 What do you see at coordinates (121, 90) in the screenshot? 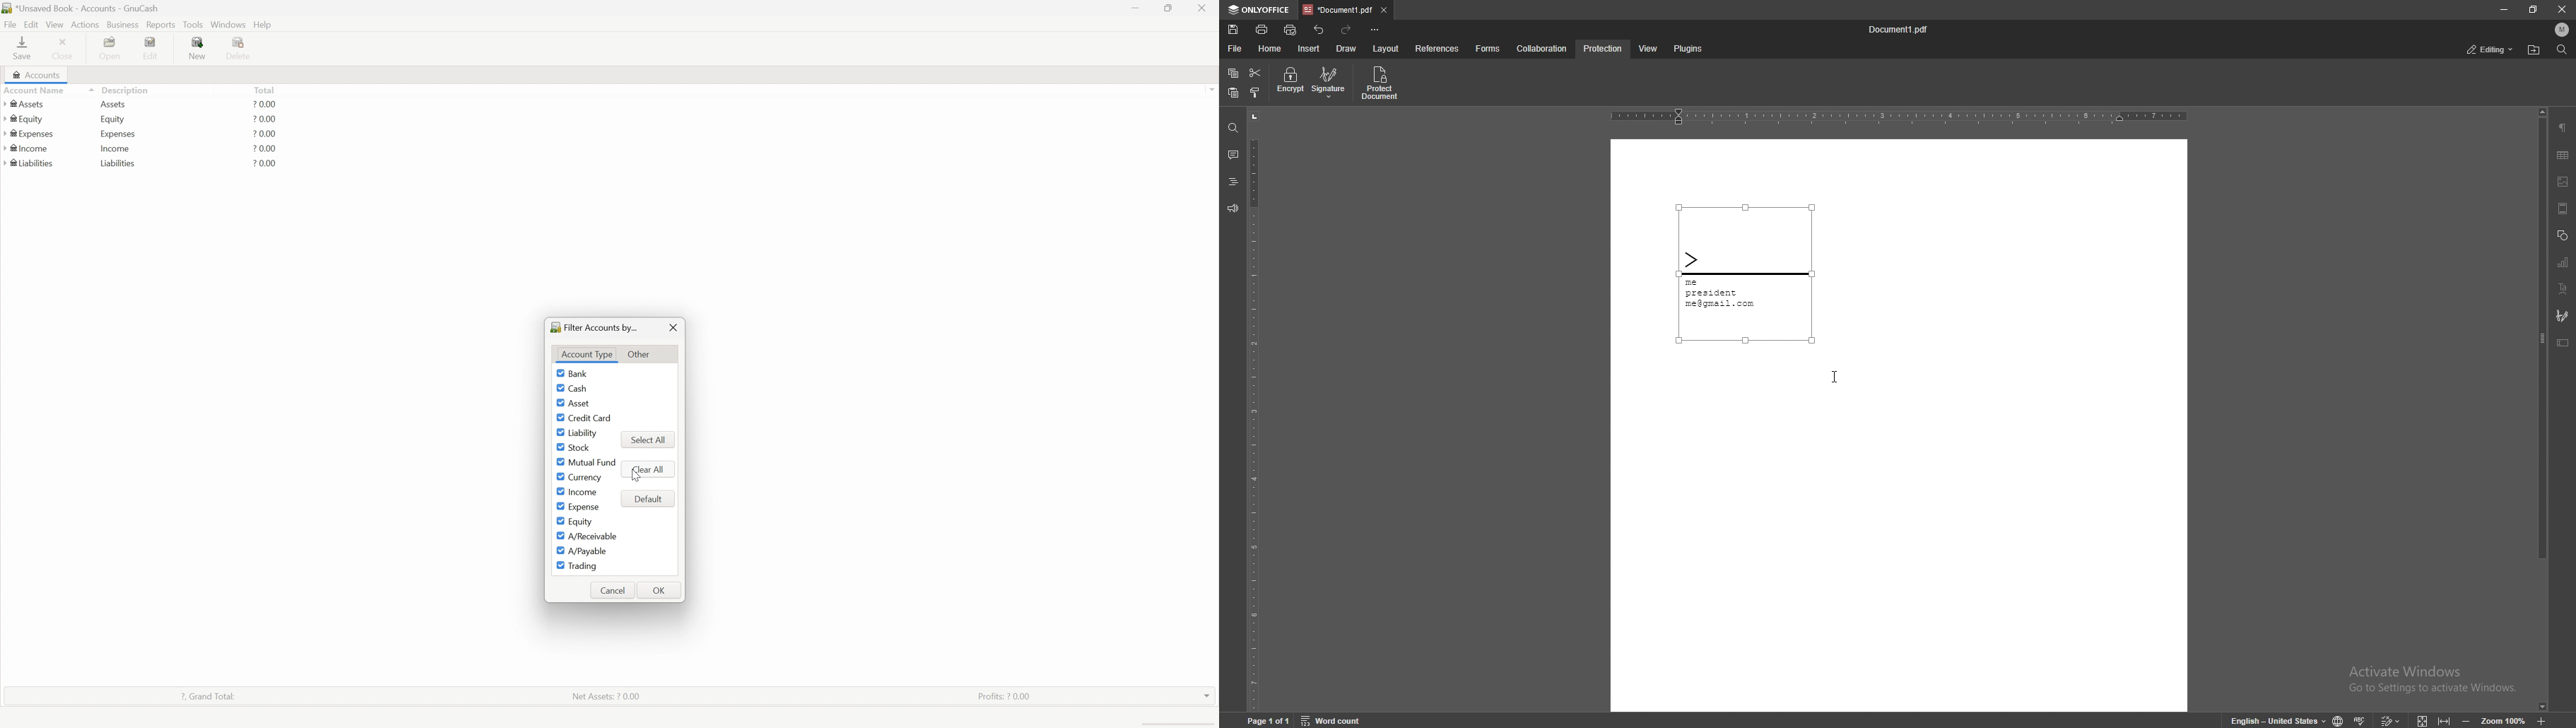
I see `Description` at bounding box center [121, 90].